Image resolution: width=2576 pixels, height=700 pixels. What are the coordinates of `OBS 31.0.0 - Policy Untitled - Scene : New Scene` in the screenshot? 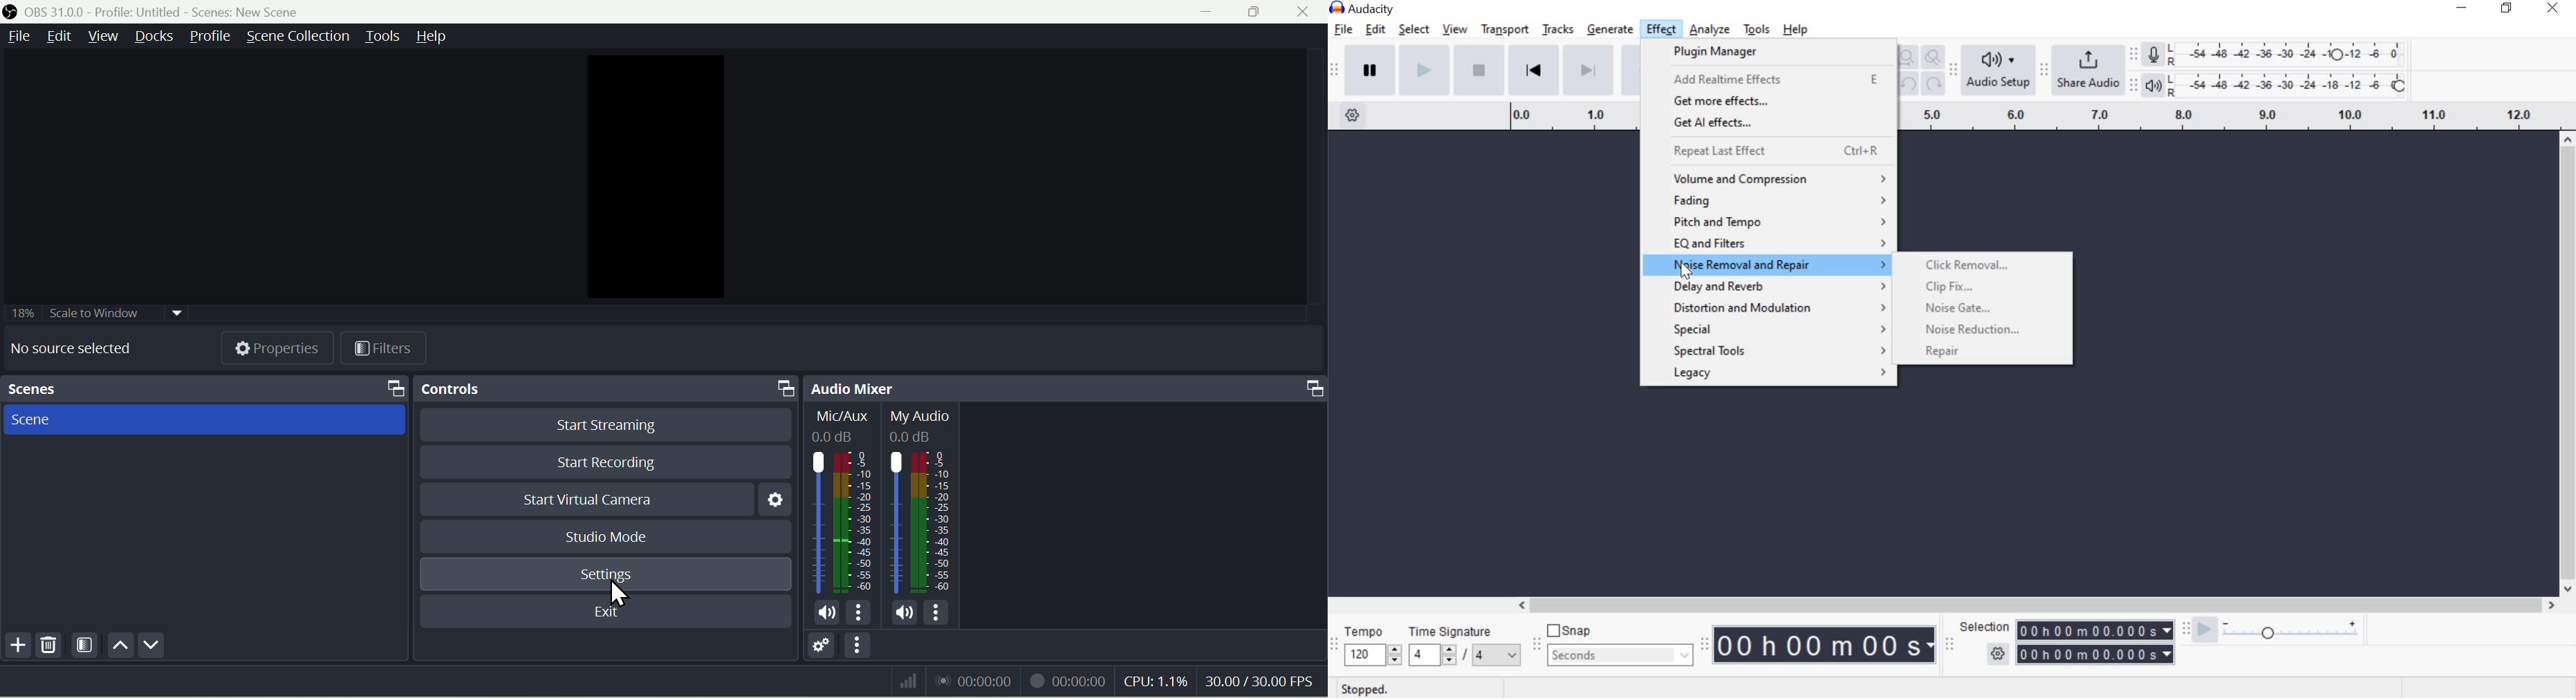 It's located at (160, 11).